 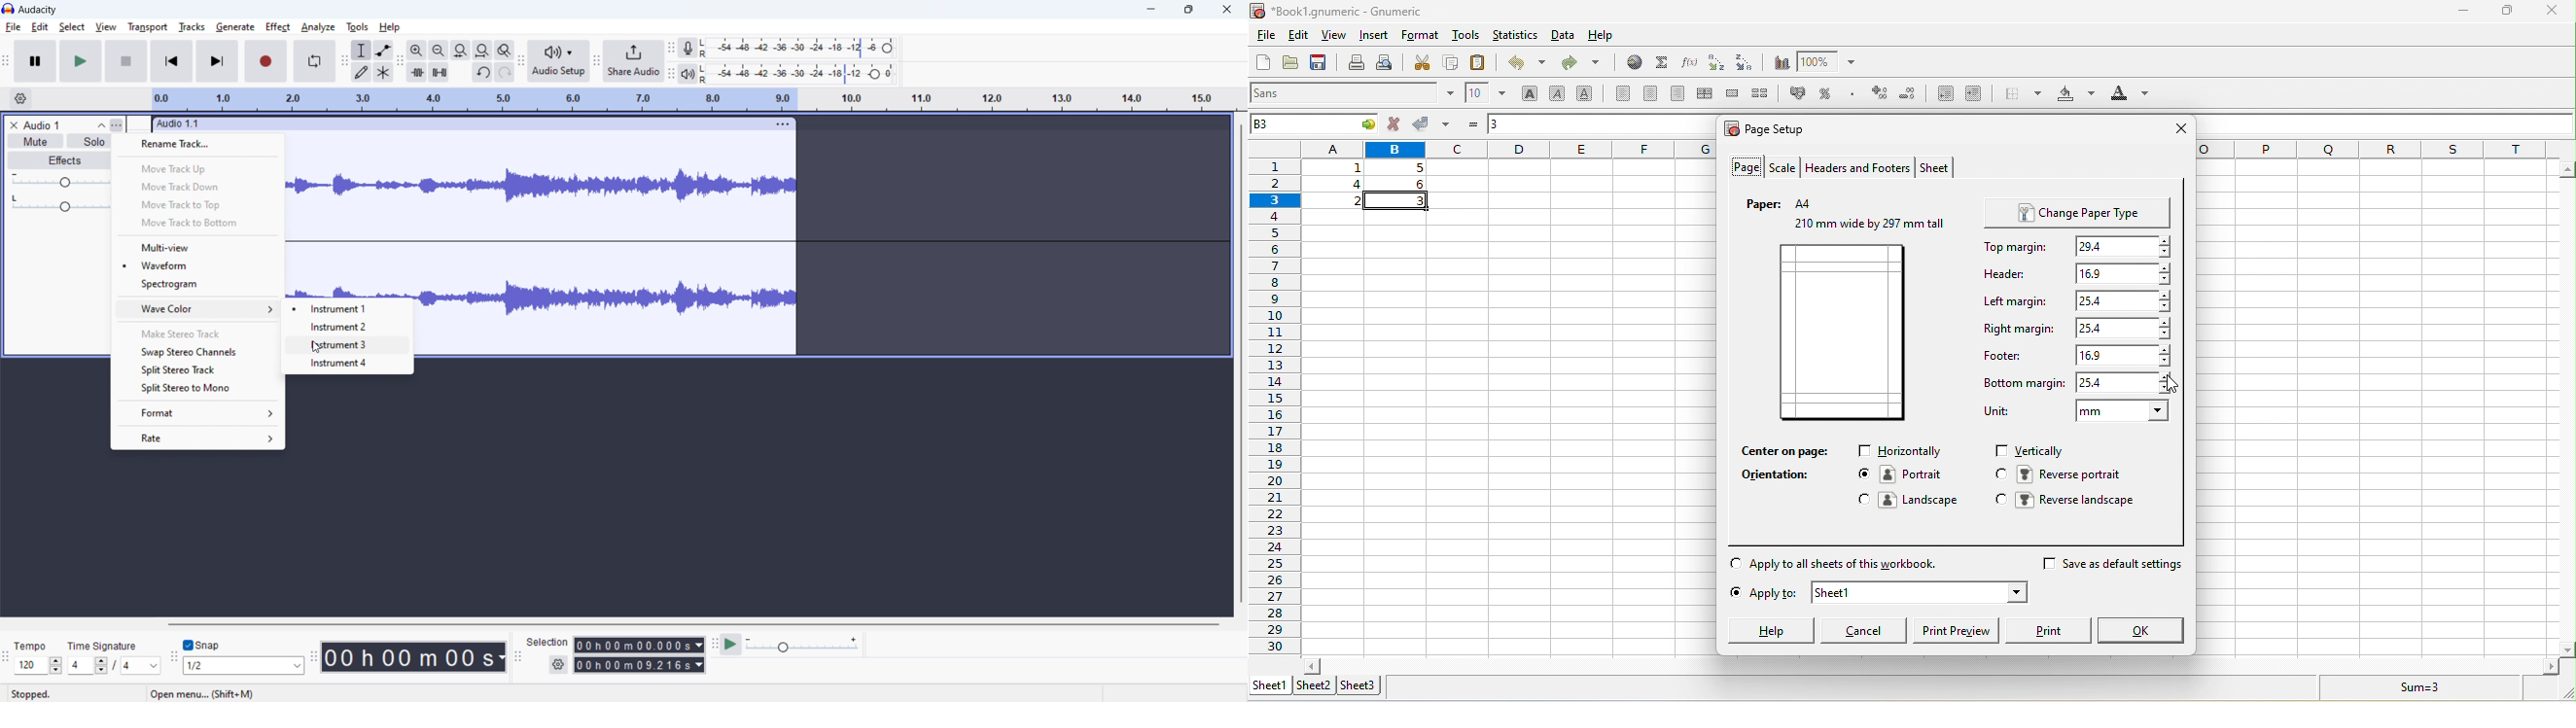 What do you see at coordinates (1662, 62) in the screenshot?
I see `sum` at bounding box center [1662, 62].